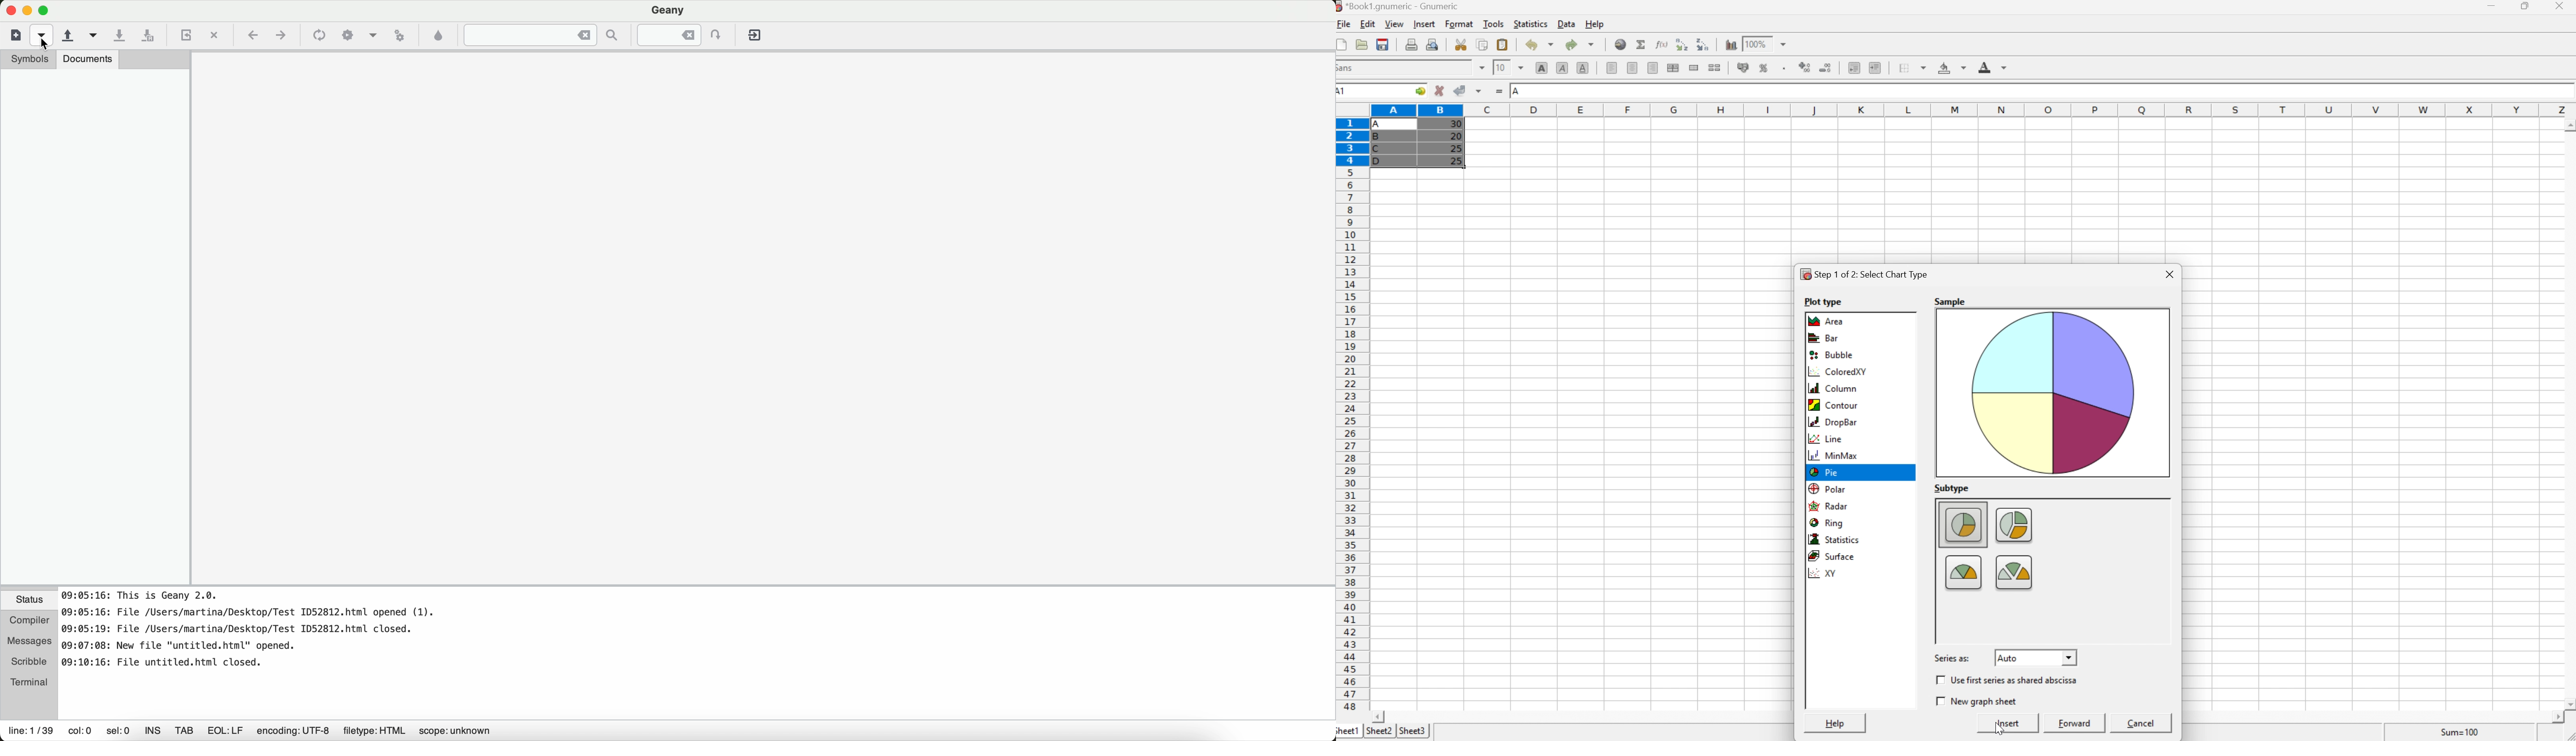 The height and width of the screenshot is (756, 2576). What do you see at coordinates (1951, 487) in the screenshot?
I see `Subtype` at bounding box center [1951, 487].